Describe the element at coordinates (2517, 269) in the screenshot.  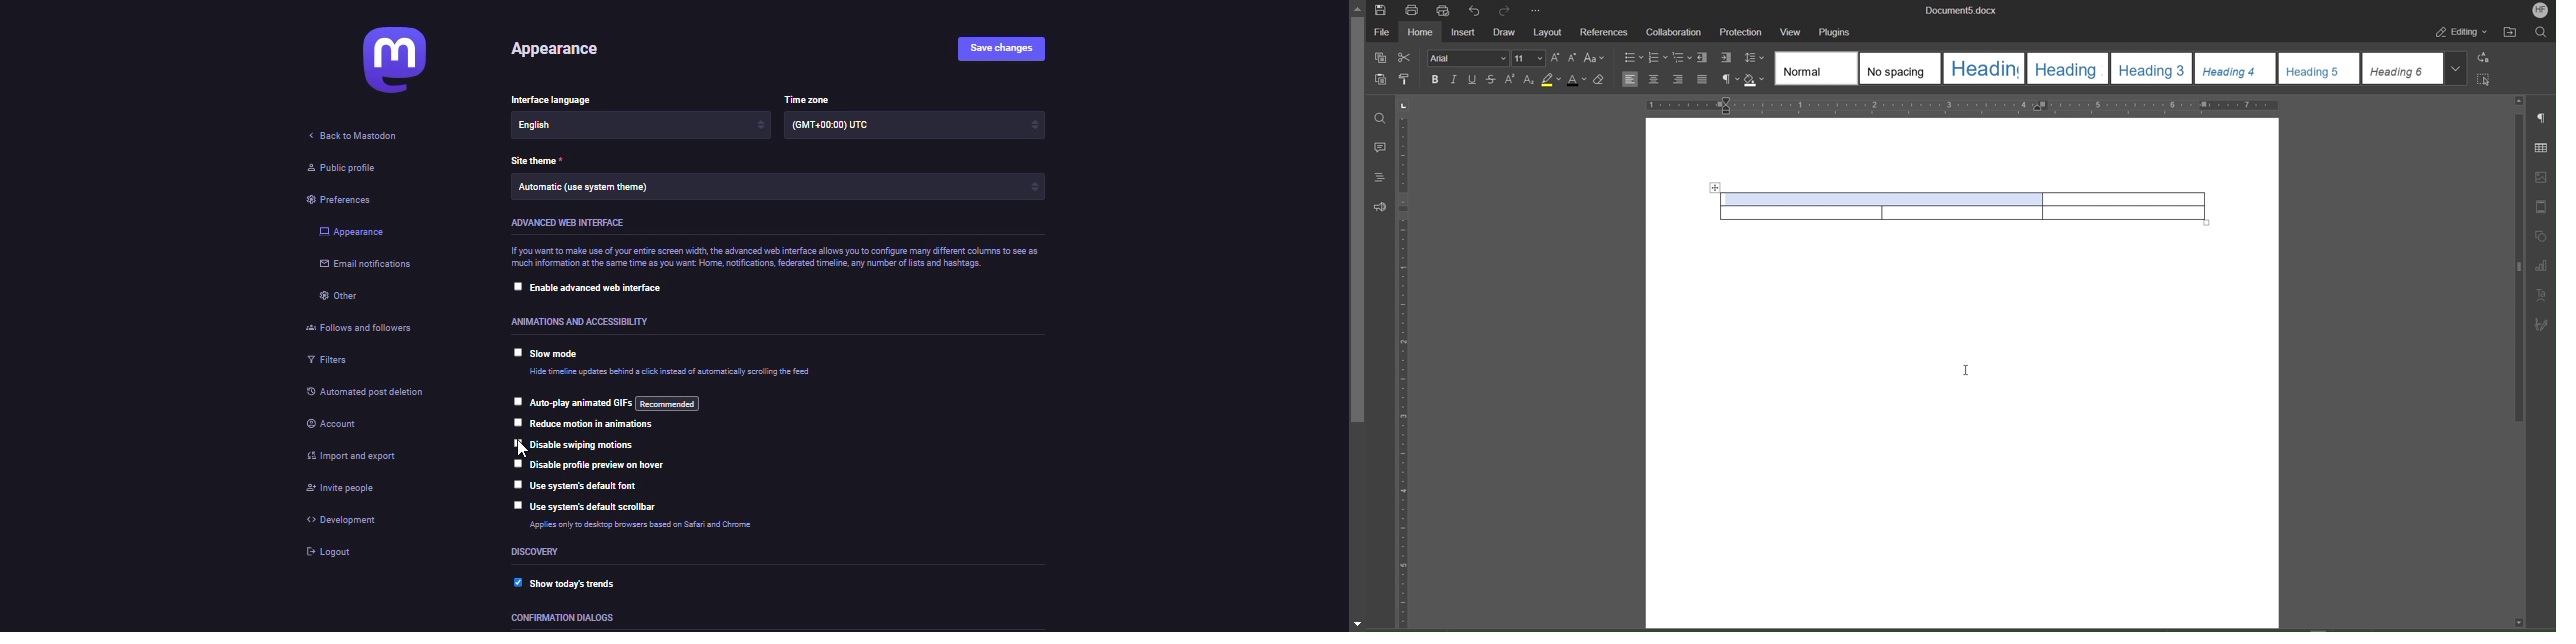
I see `scroll bar` at that location.